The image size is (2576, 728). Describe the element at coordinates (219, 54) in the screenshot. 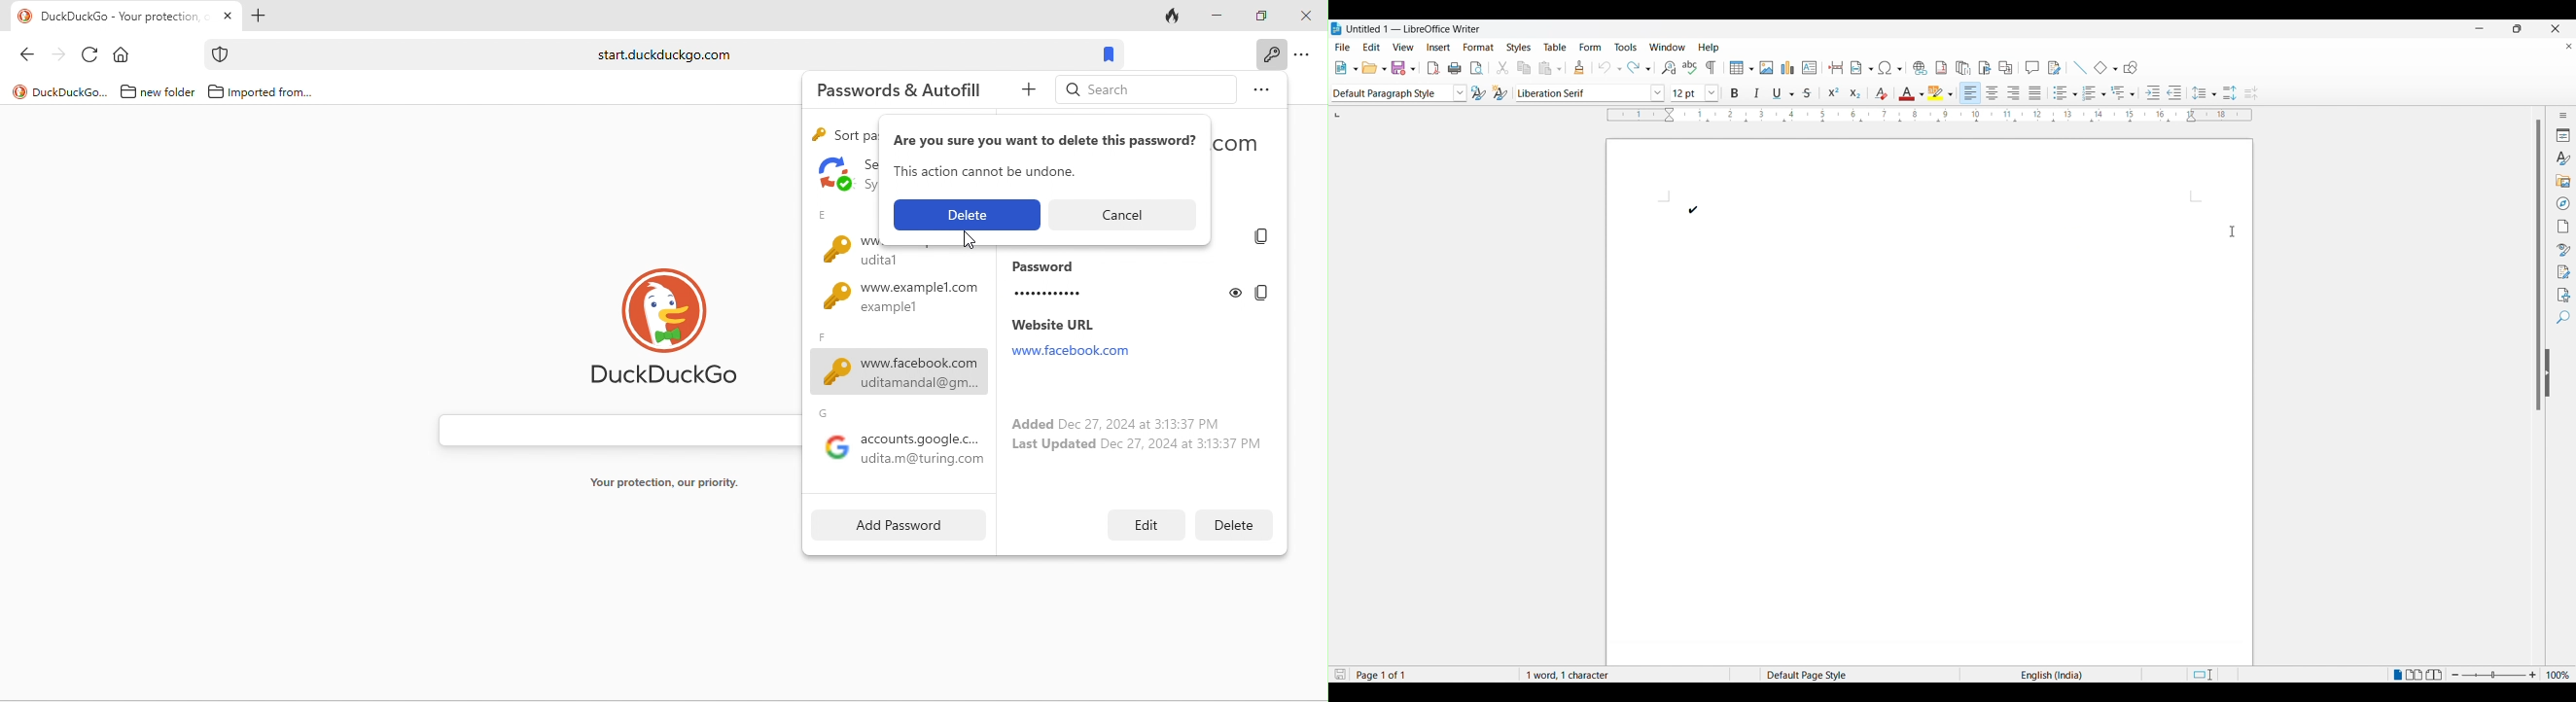

I see `protection` at that location.